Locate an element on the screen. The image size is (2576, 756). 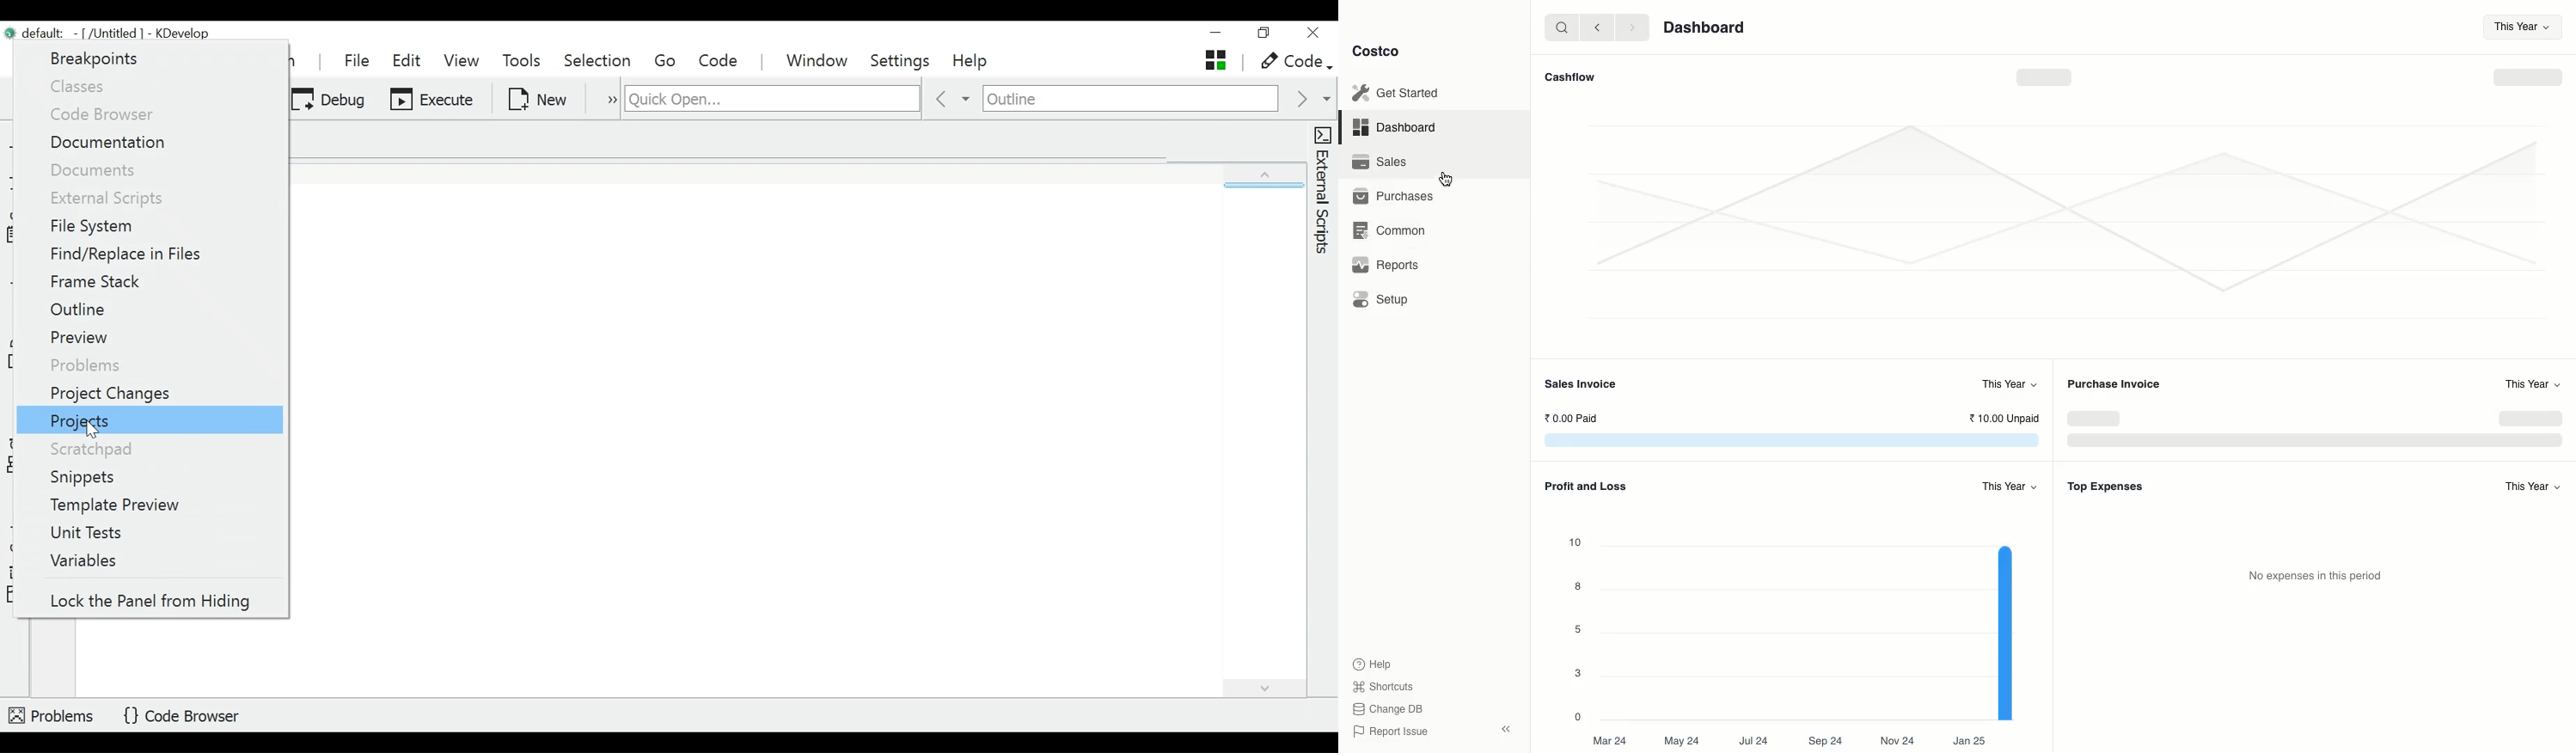
Nov 24 is located at coordinates (1899, 740).